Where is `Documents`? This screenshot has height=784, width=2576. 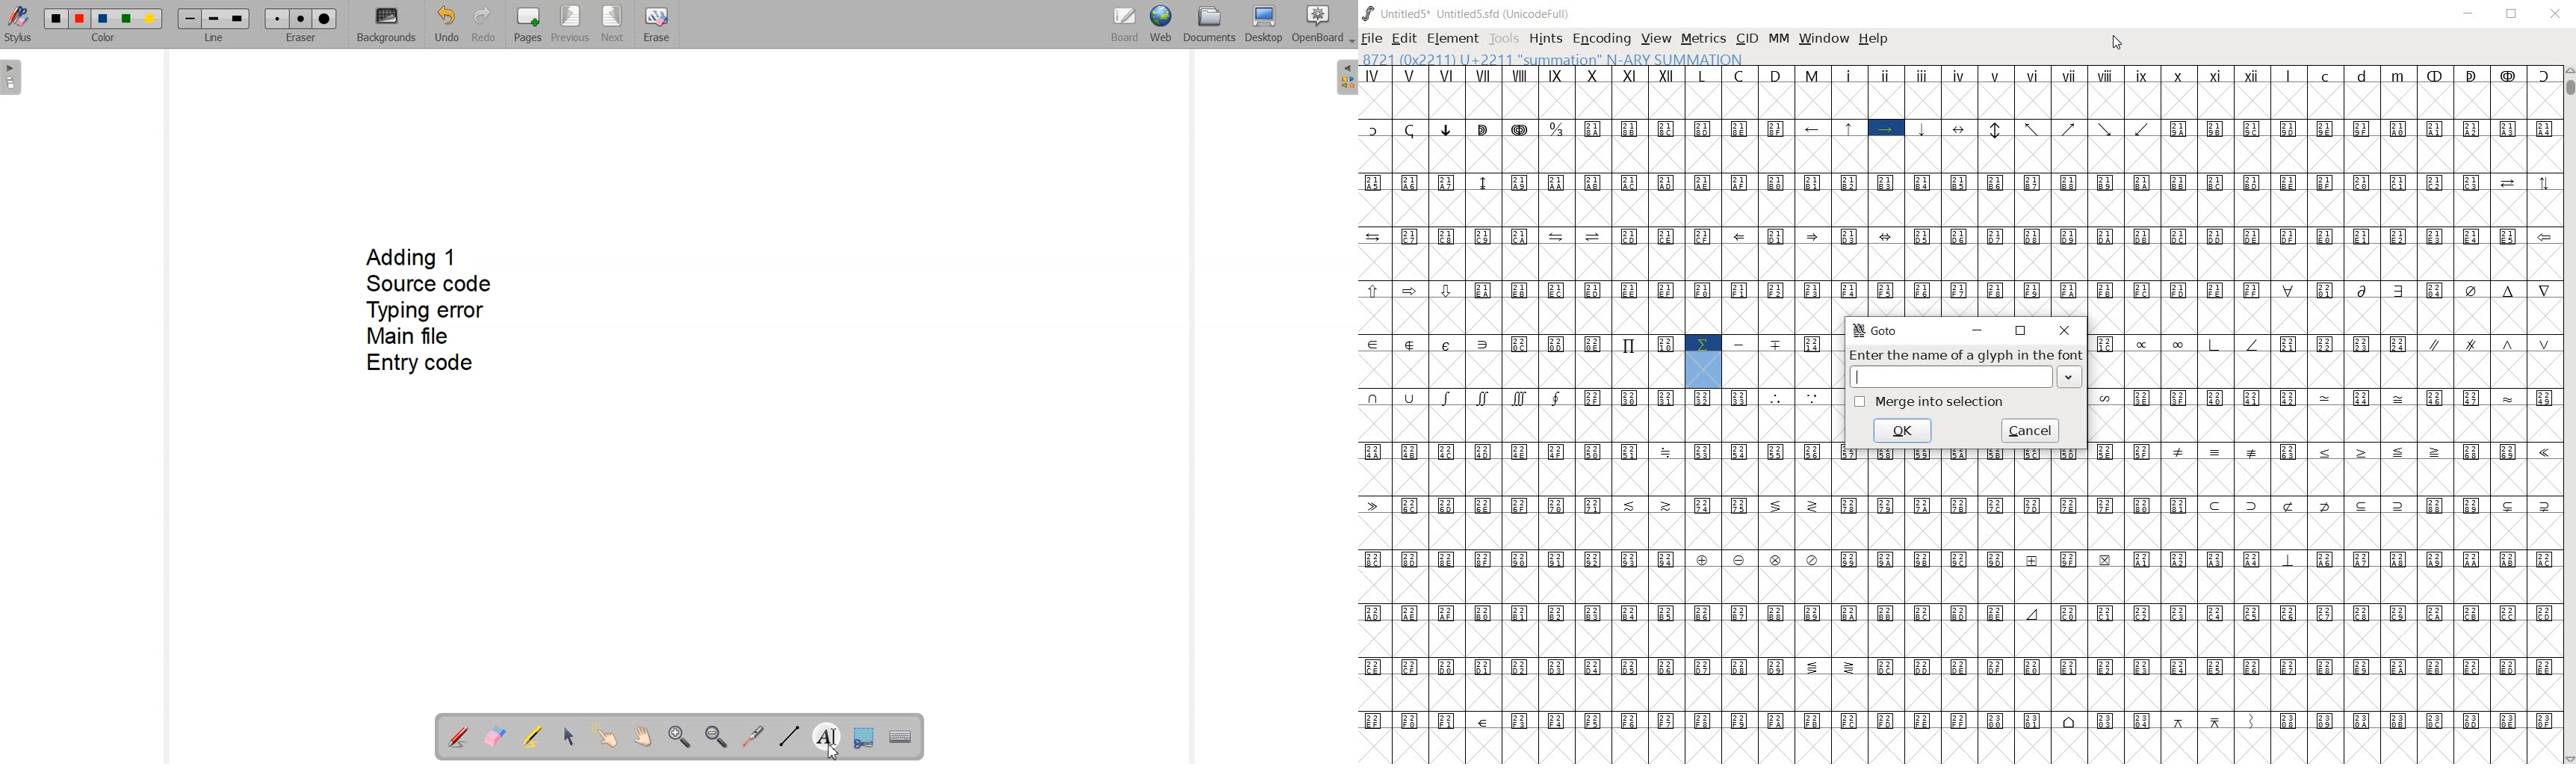 Documents is located at coordinates (1210, 26).